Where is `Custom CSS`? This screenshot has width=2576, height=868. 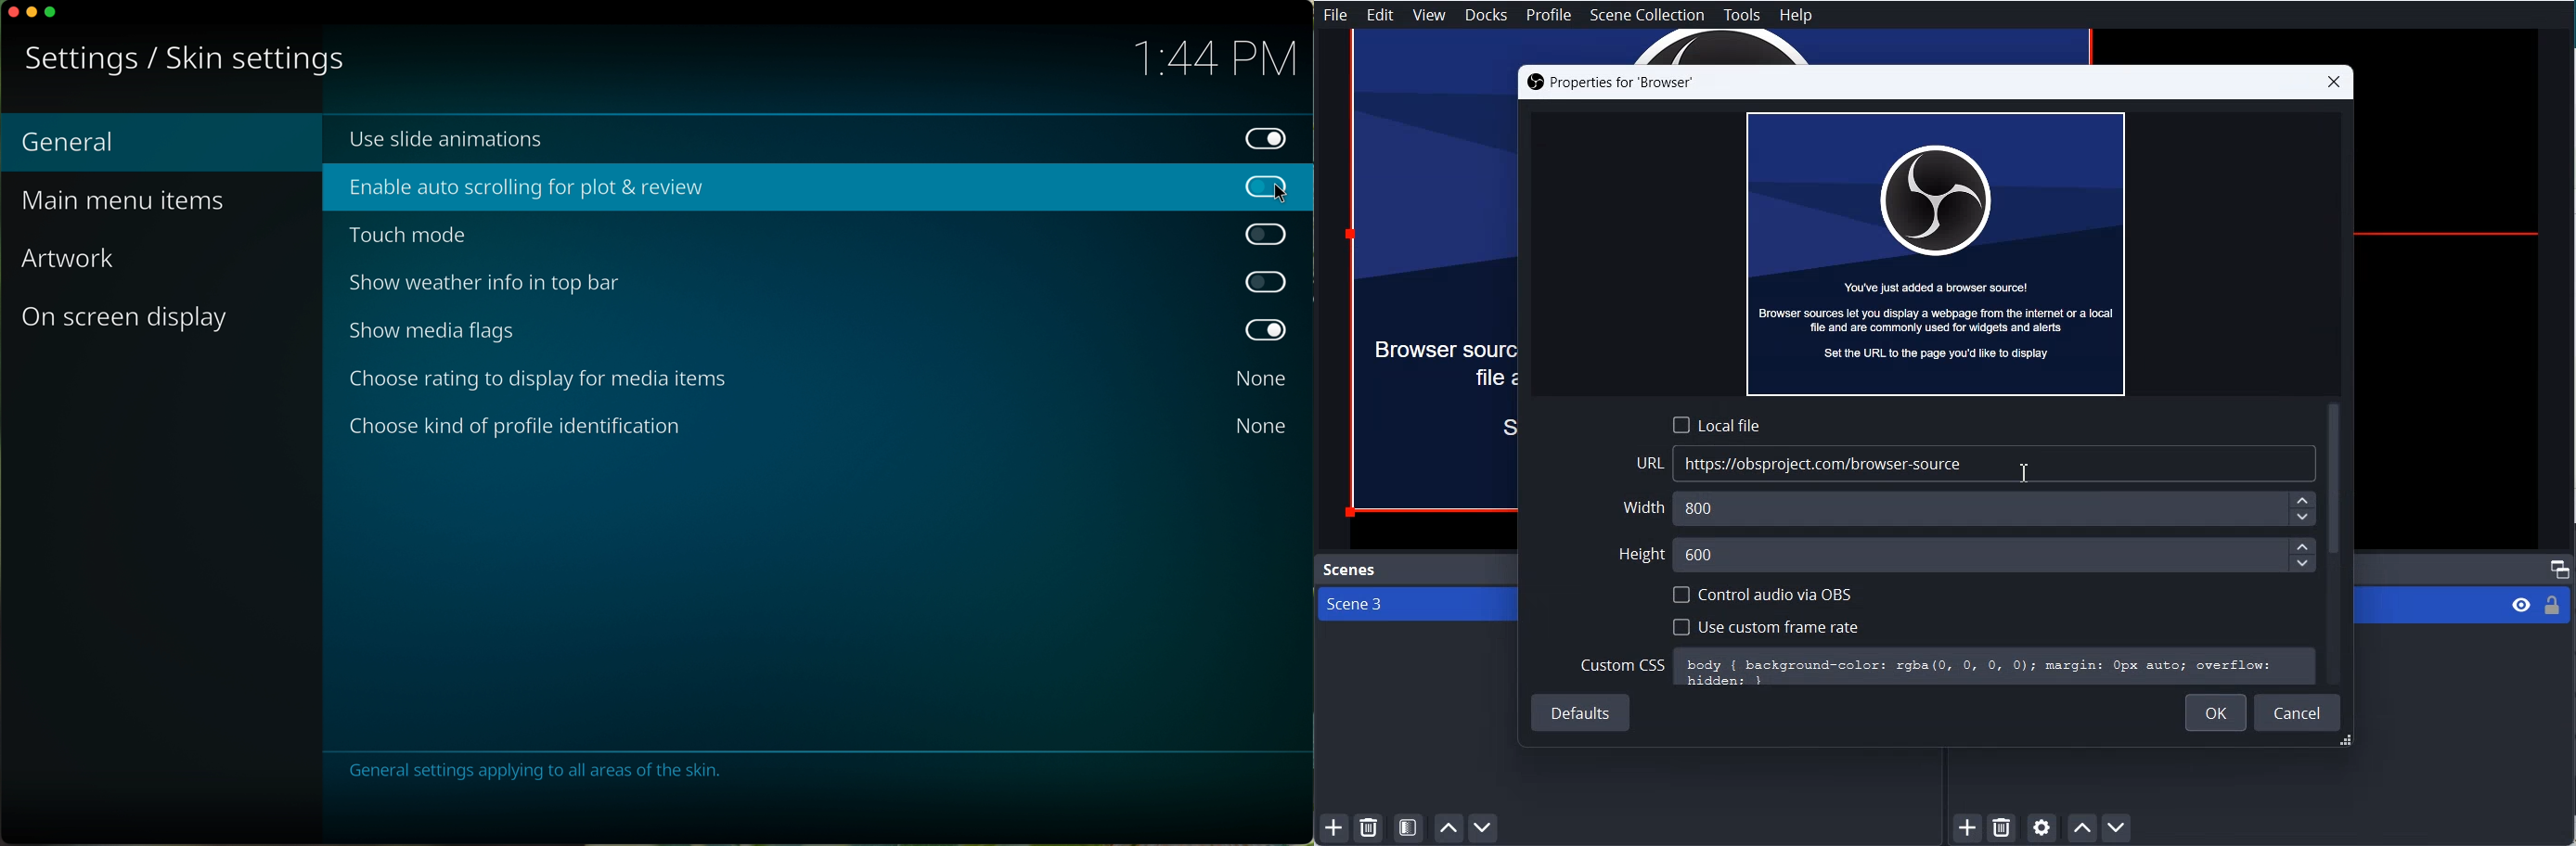 Custom CSS is located at coordinates (1947, 667).